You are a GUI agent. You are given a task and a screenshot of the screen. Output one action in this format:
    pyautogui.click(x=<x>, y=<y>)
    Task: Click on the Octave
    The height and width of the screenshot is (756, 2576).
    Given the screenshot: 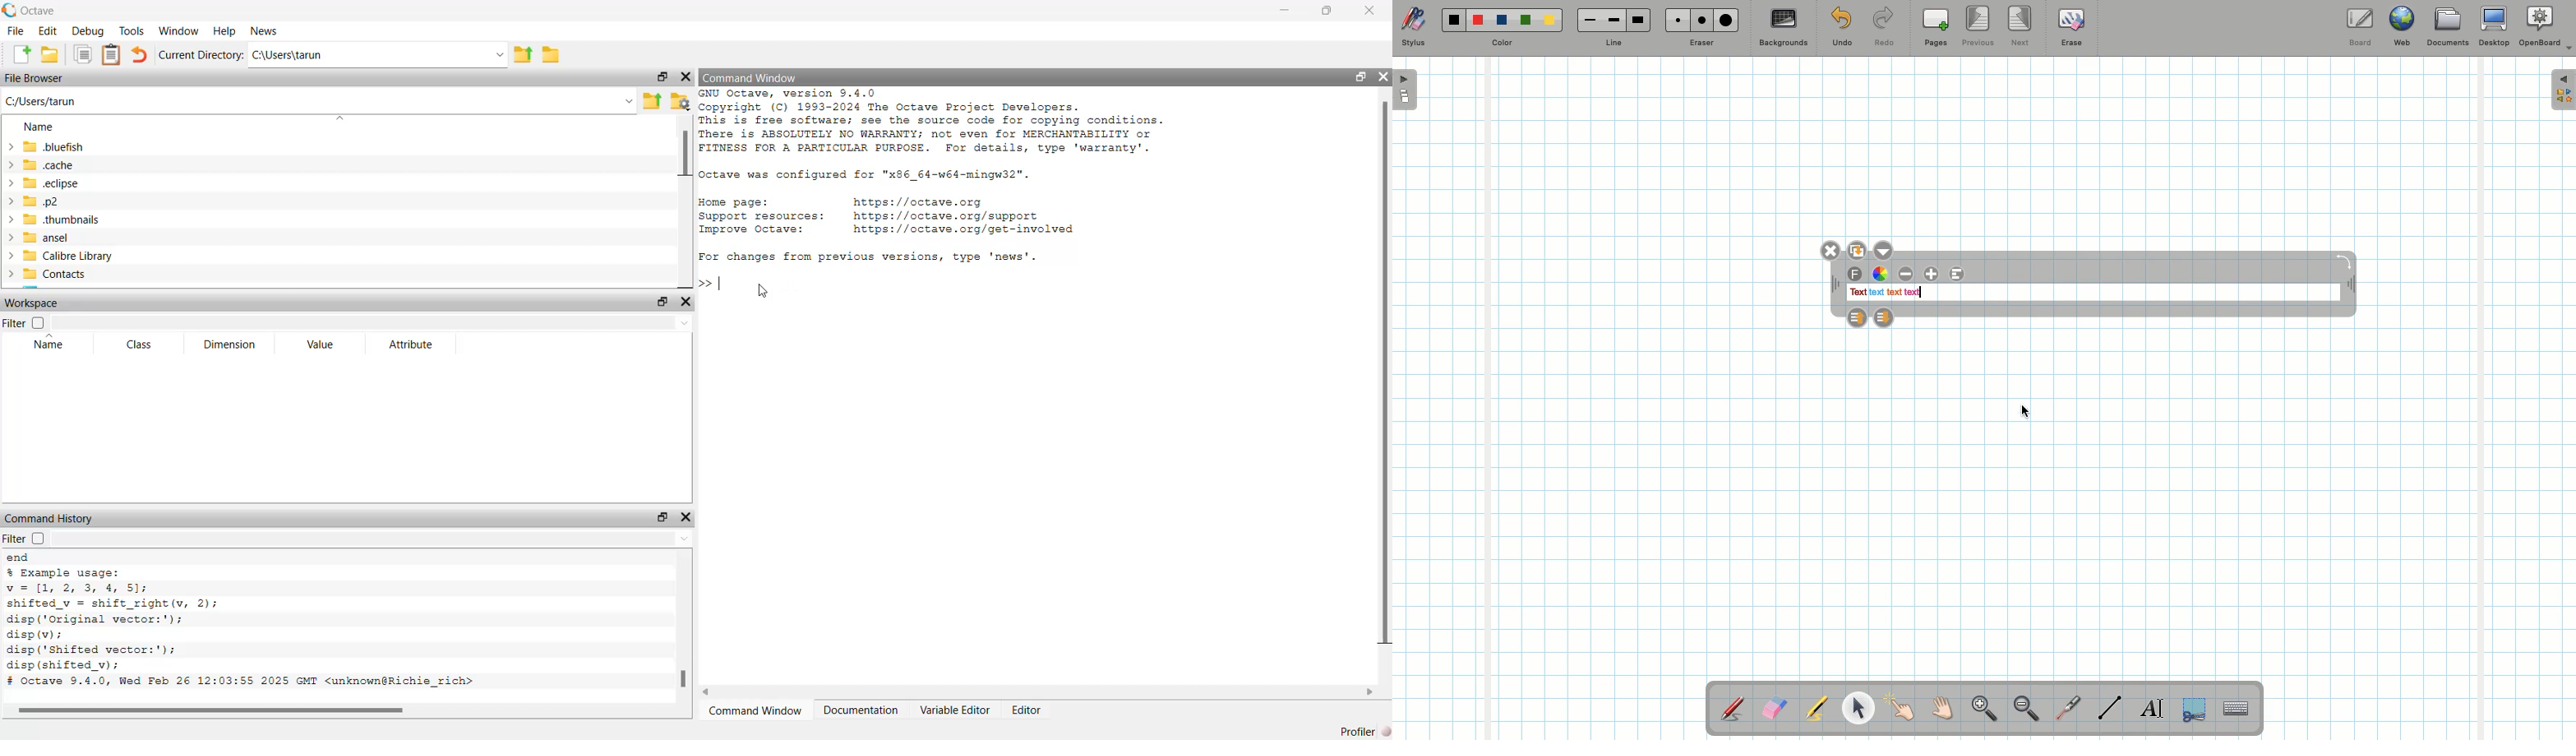 What is the action you would take?
    pyautogui.click(x=61, y=9)
    